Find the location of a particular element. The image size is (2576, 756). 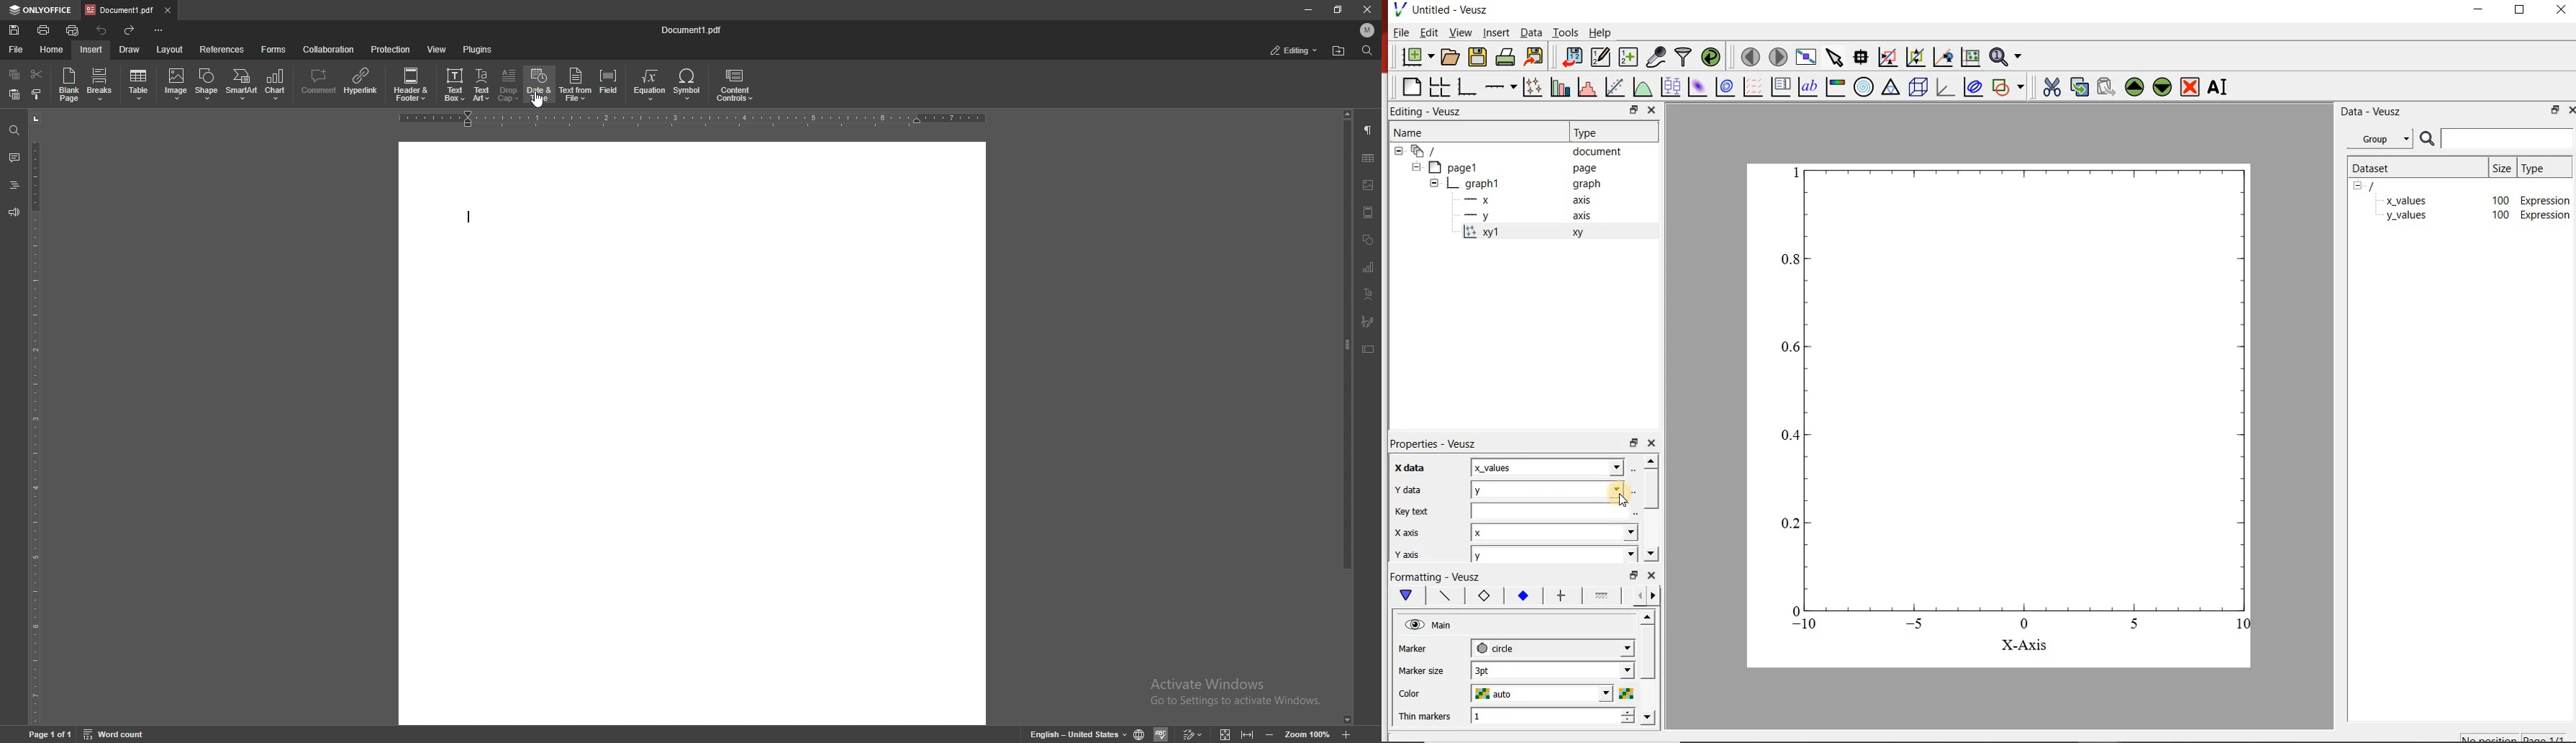

xy is located at coordinates (1581, 233).